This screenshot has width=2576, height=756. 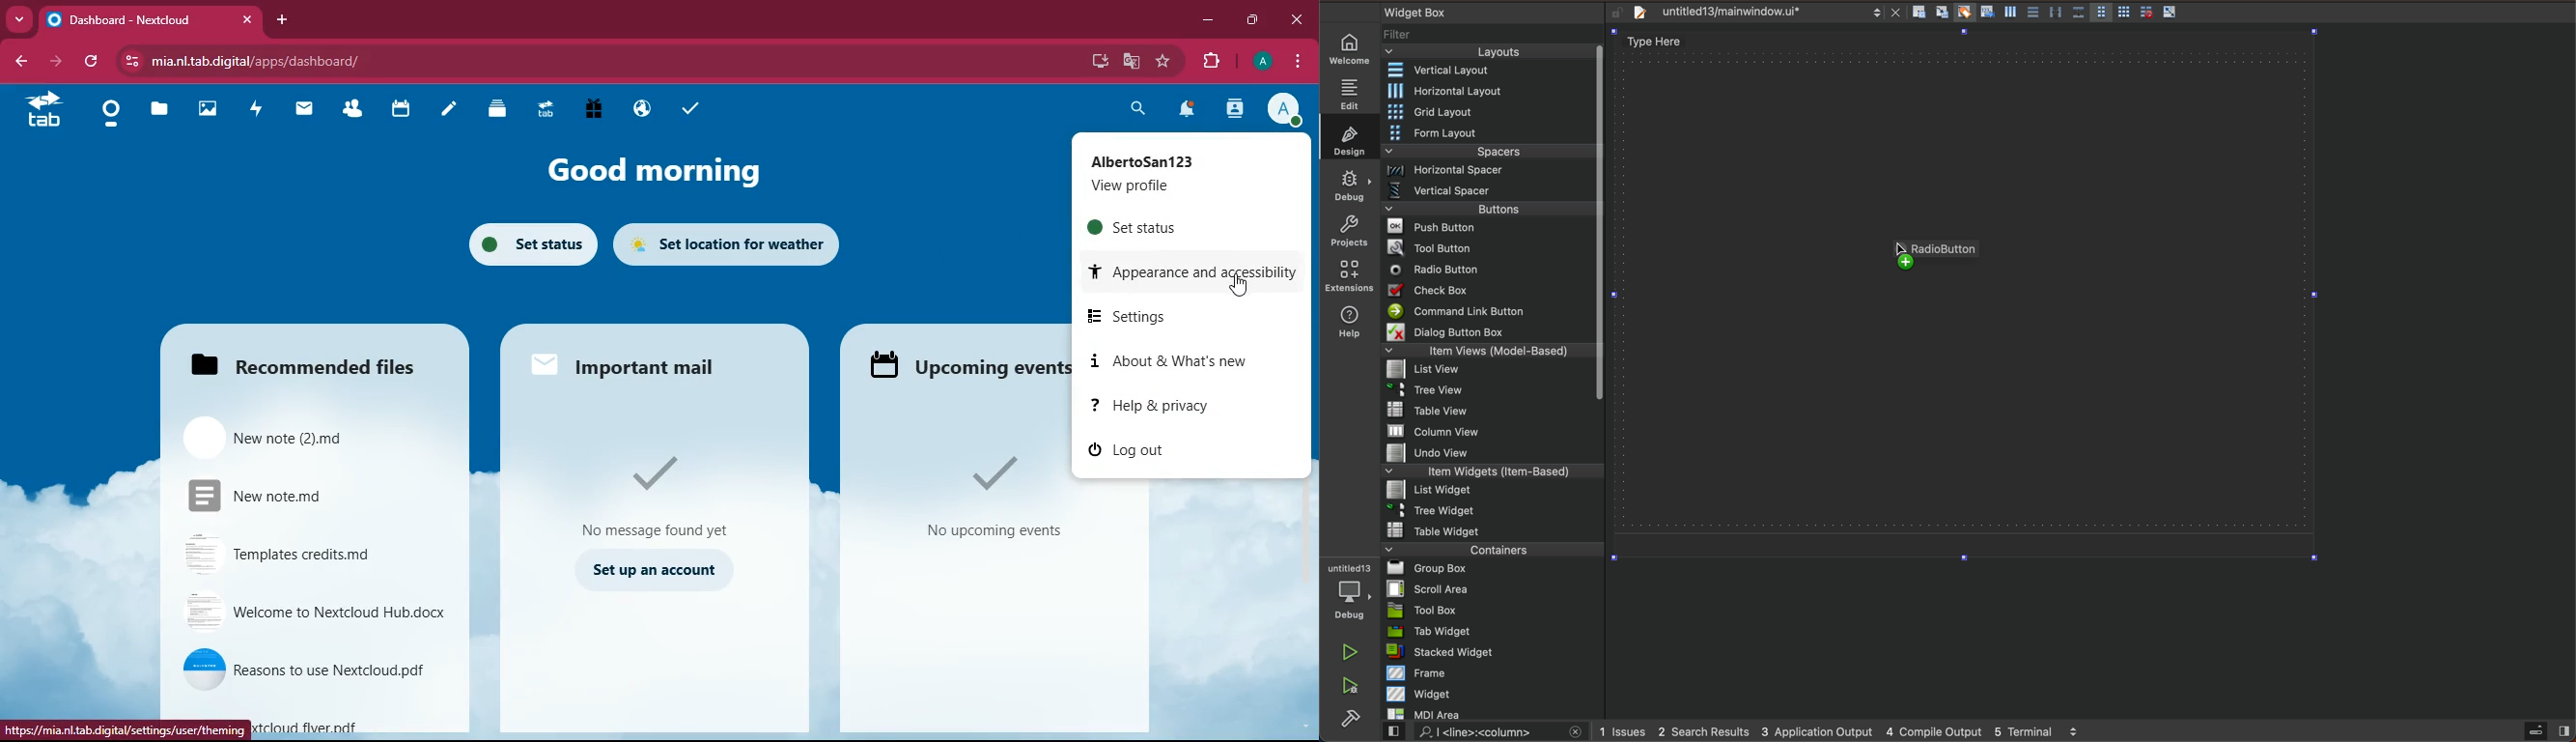 What do you see at coordinates (1489, 312) in the screenshot?
I see `command line` at bounding box center [1489, 312].